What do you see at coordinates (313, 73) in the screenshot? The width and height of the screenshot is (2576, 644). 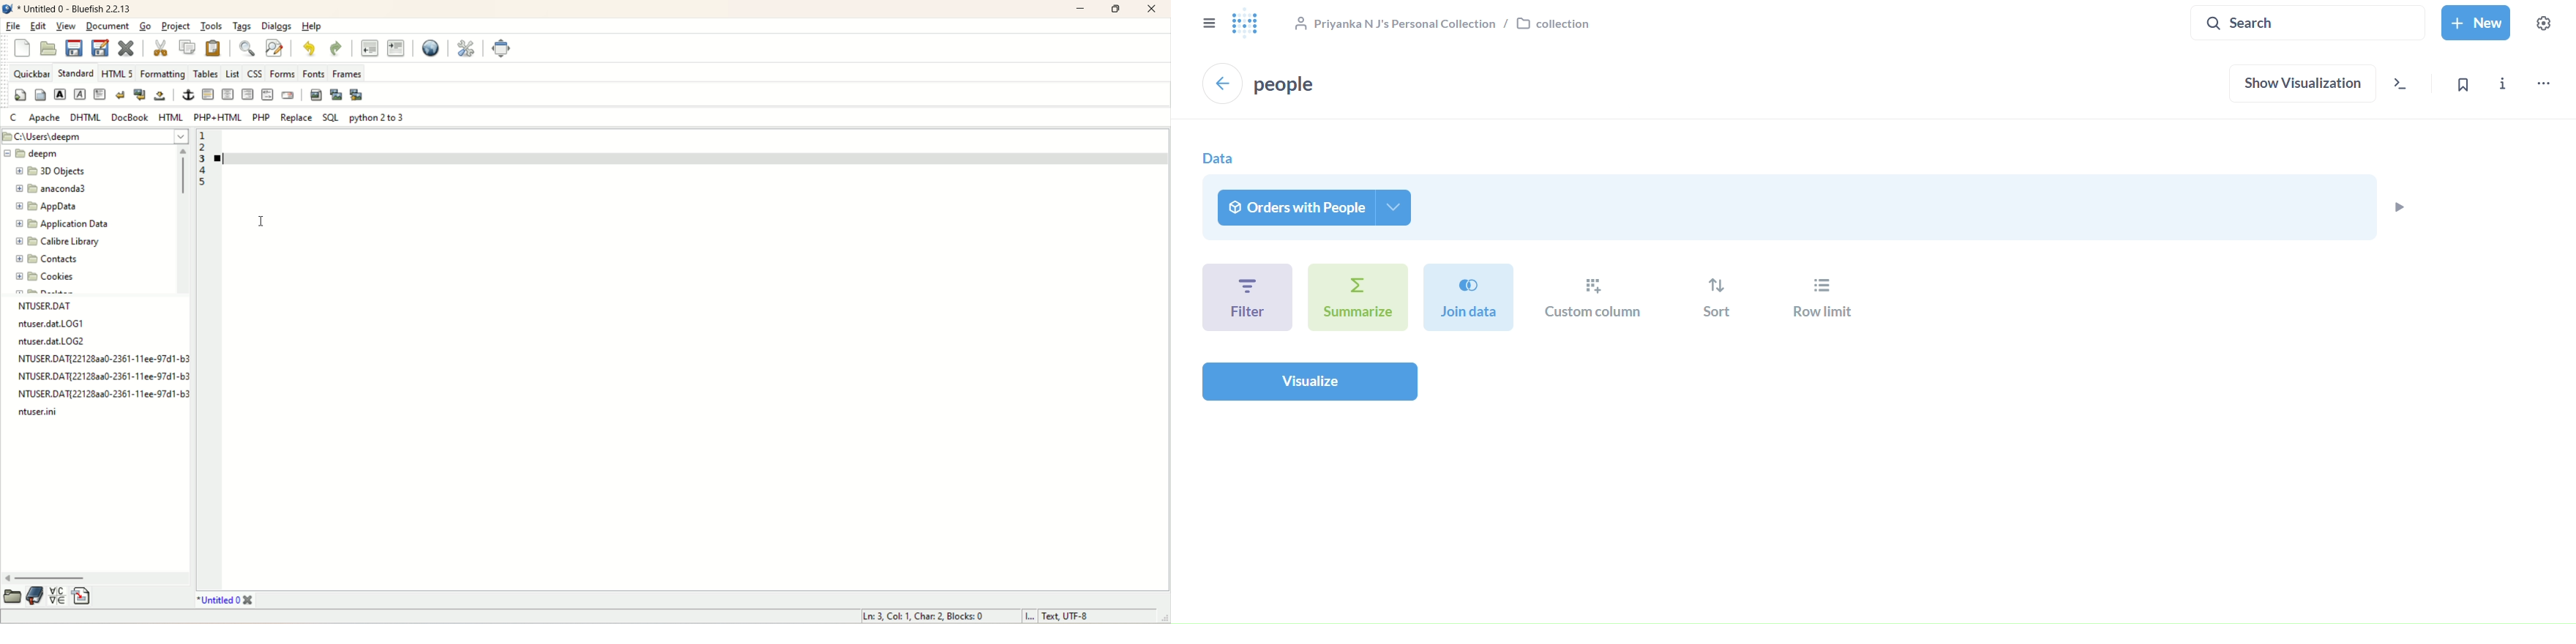 I see `fonts` at bounding box center [313, 73].